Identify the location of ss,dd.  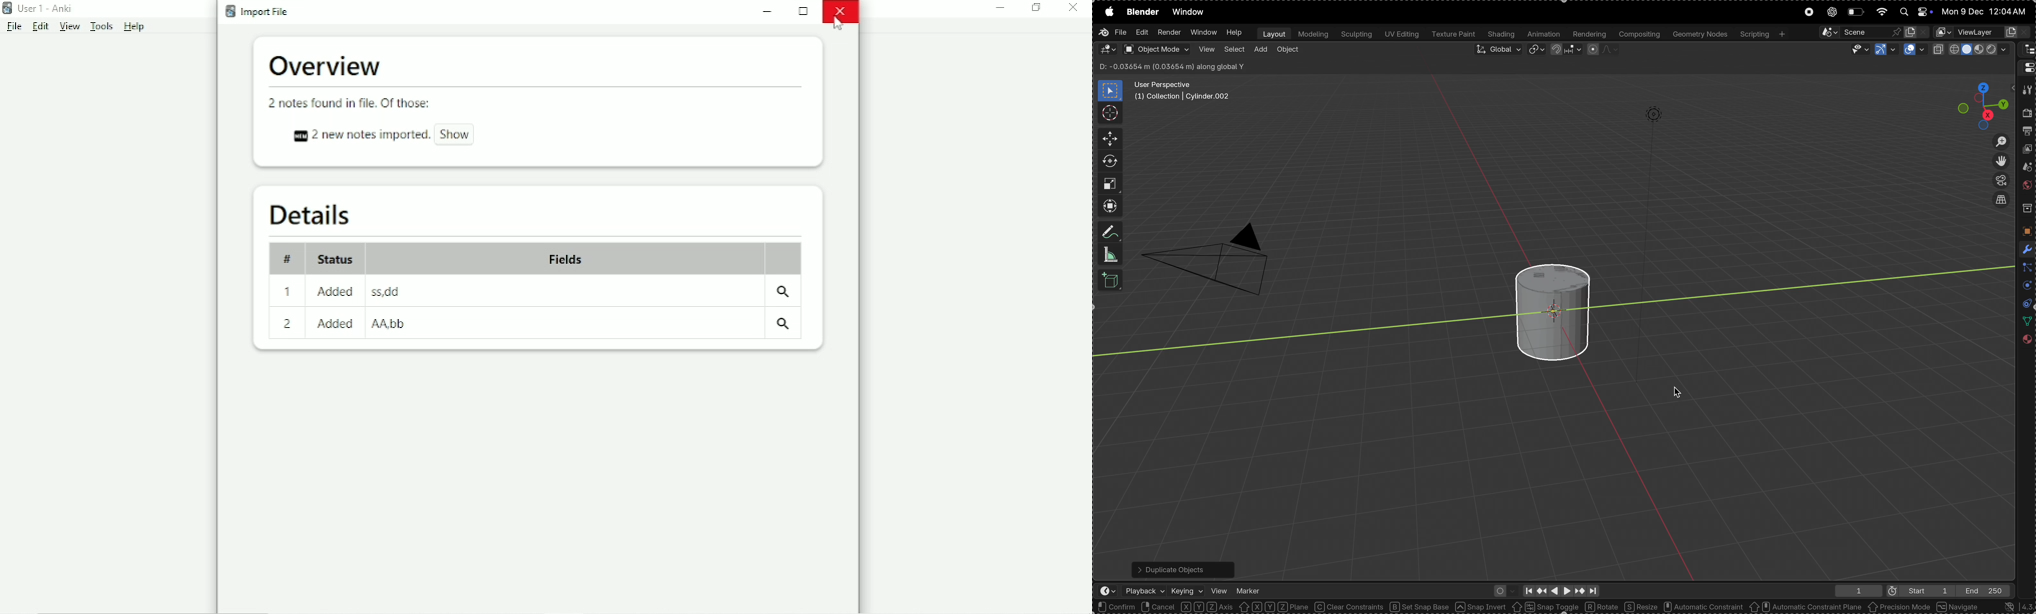
(387, 291).